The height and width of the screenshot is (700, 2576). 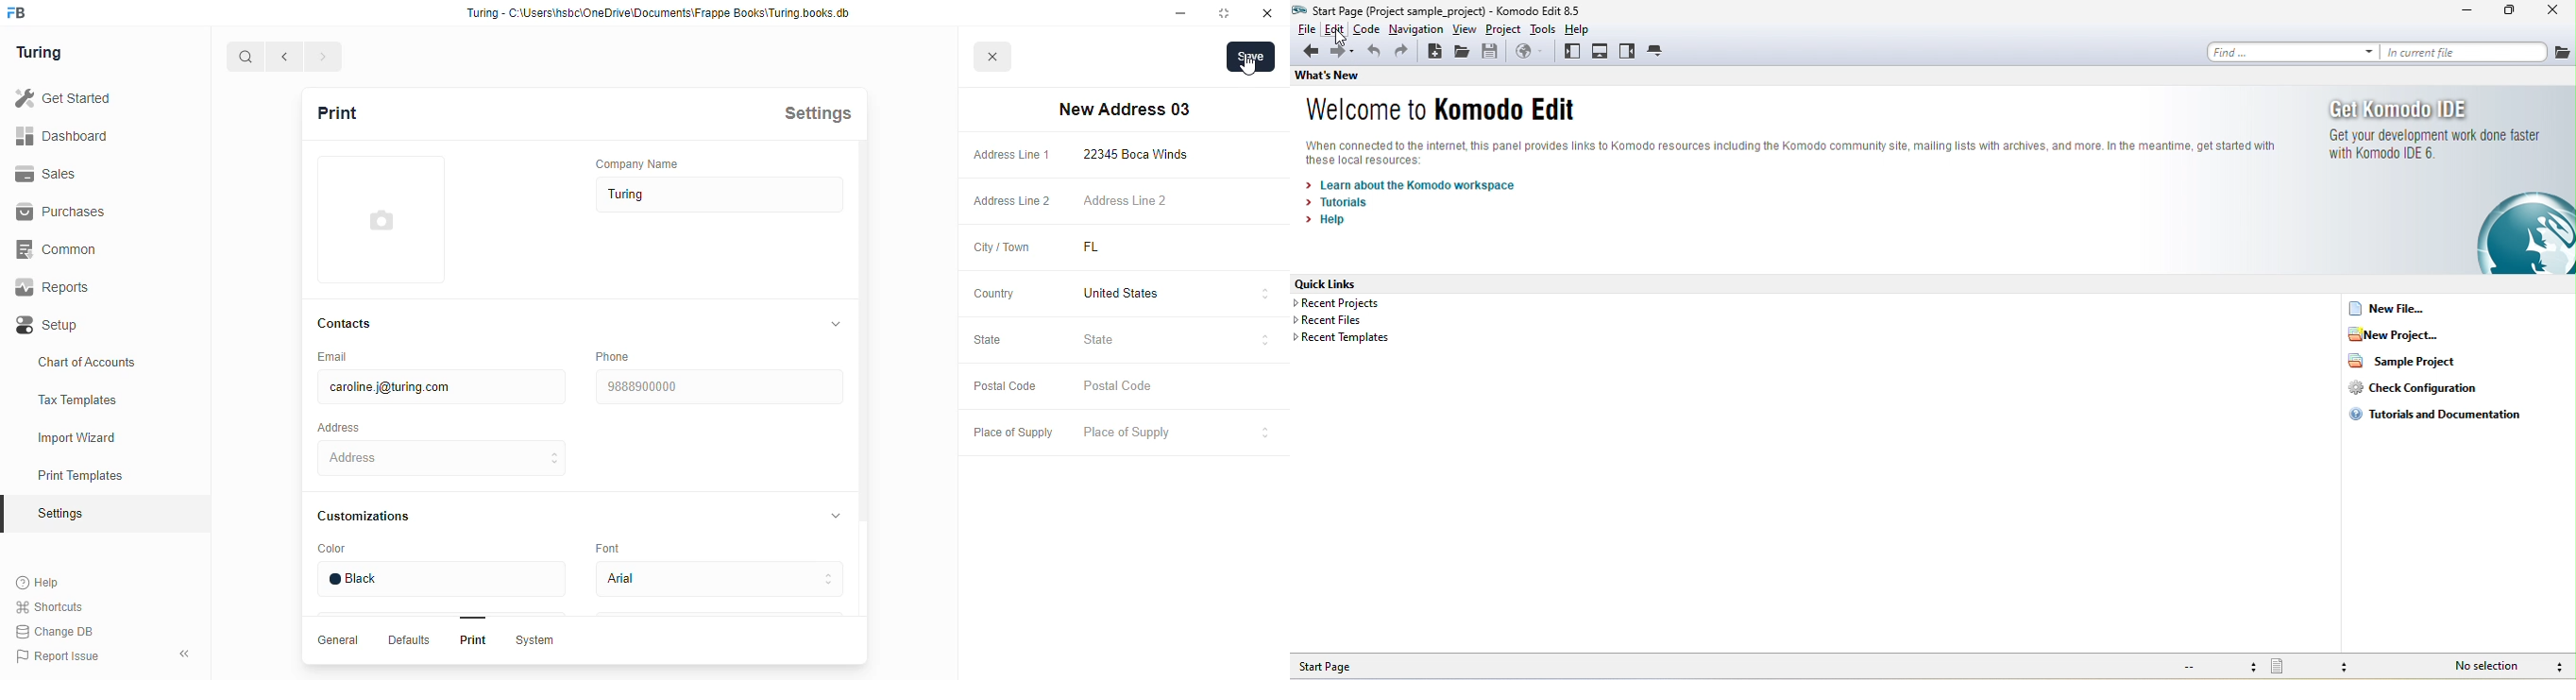 I want to click on address line 1, so click(x=1011, y=155).